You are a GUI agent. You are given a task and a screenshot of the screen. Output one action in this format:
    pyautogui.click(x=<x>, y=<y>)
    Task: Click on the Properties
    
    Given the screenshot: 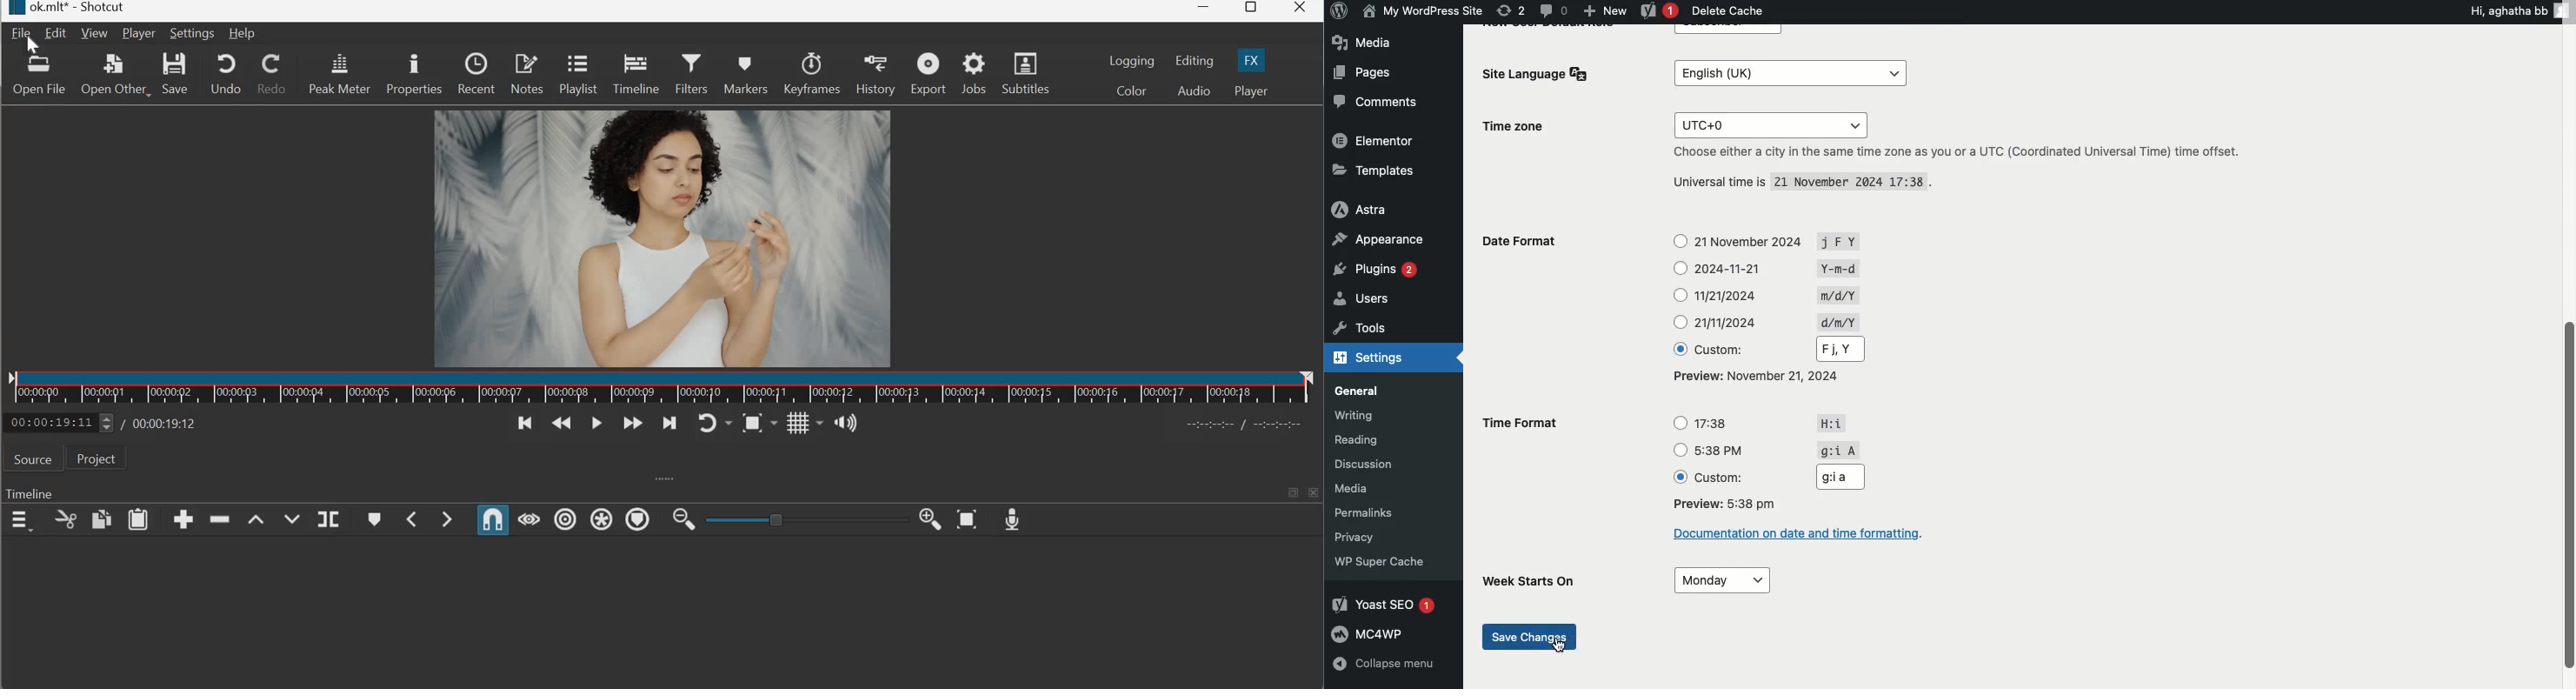 What is the action you would take?
    pyautogui.click(x=415, y=74)
    